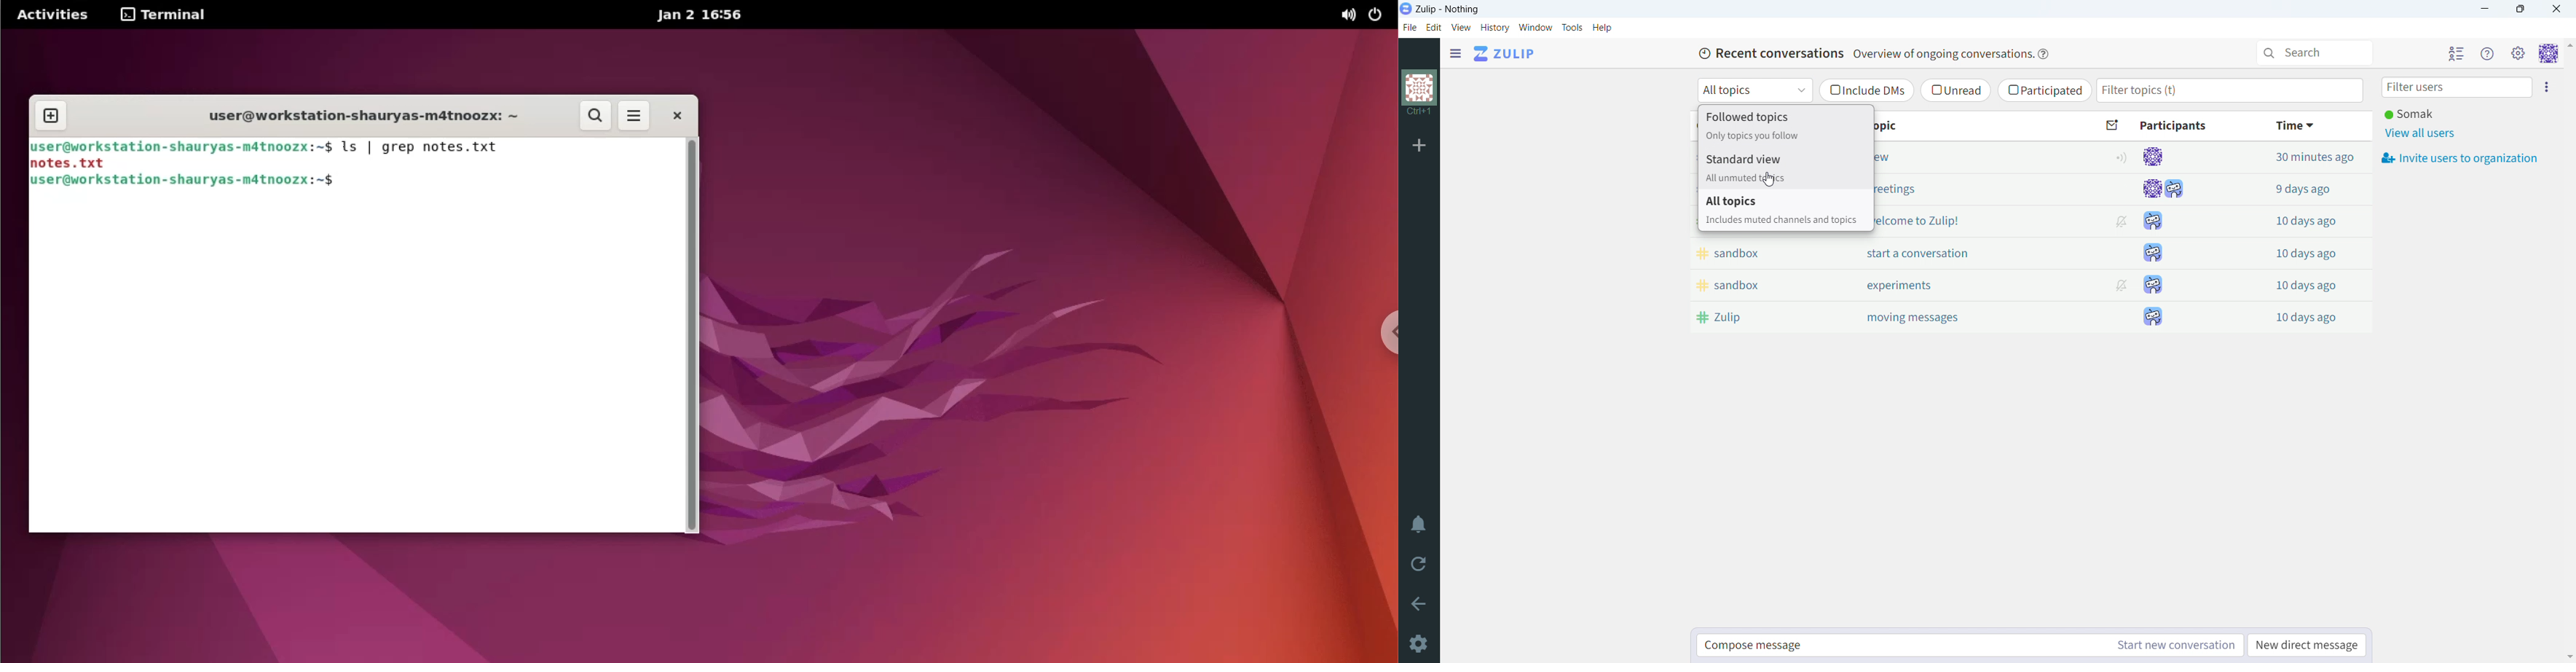 The width and height of the screenshot is (2576, 672). What do you see at coordinates (2122, 222) in the screenshot?
I see `muted` at bounding box center [2122, 222].